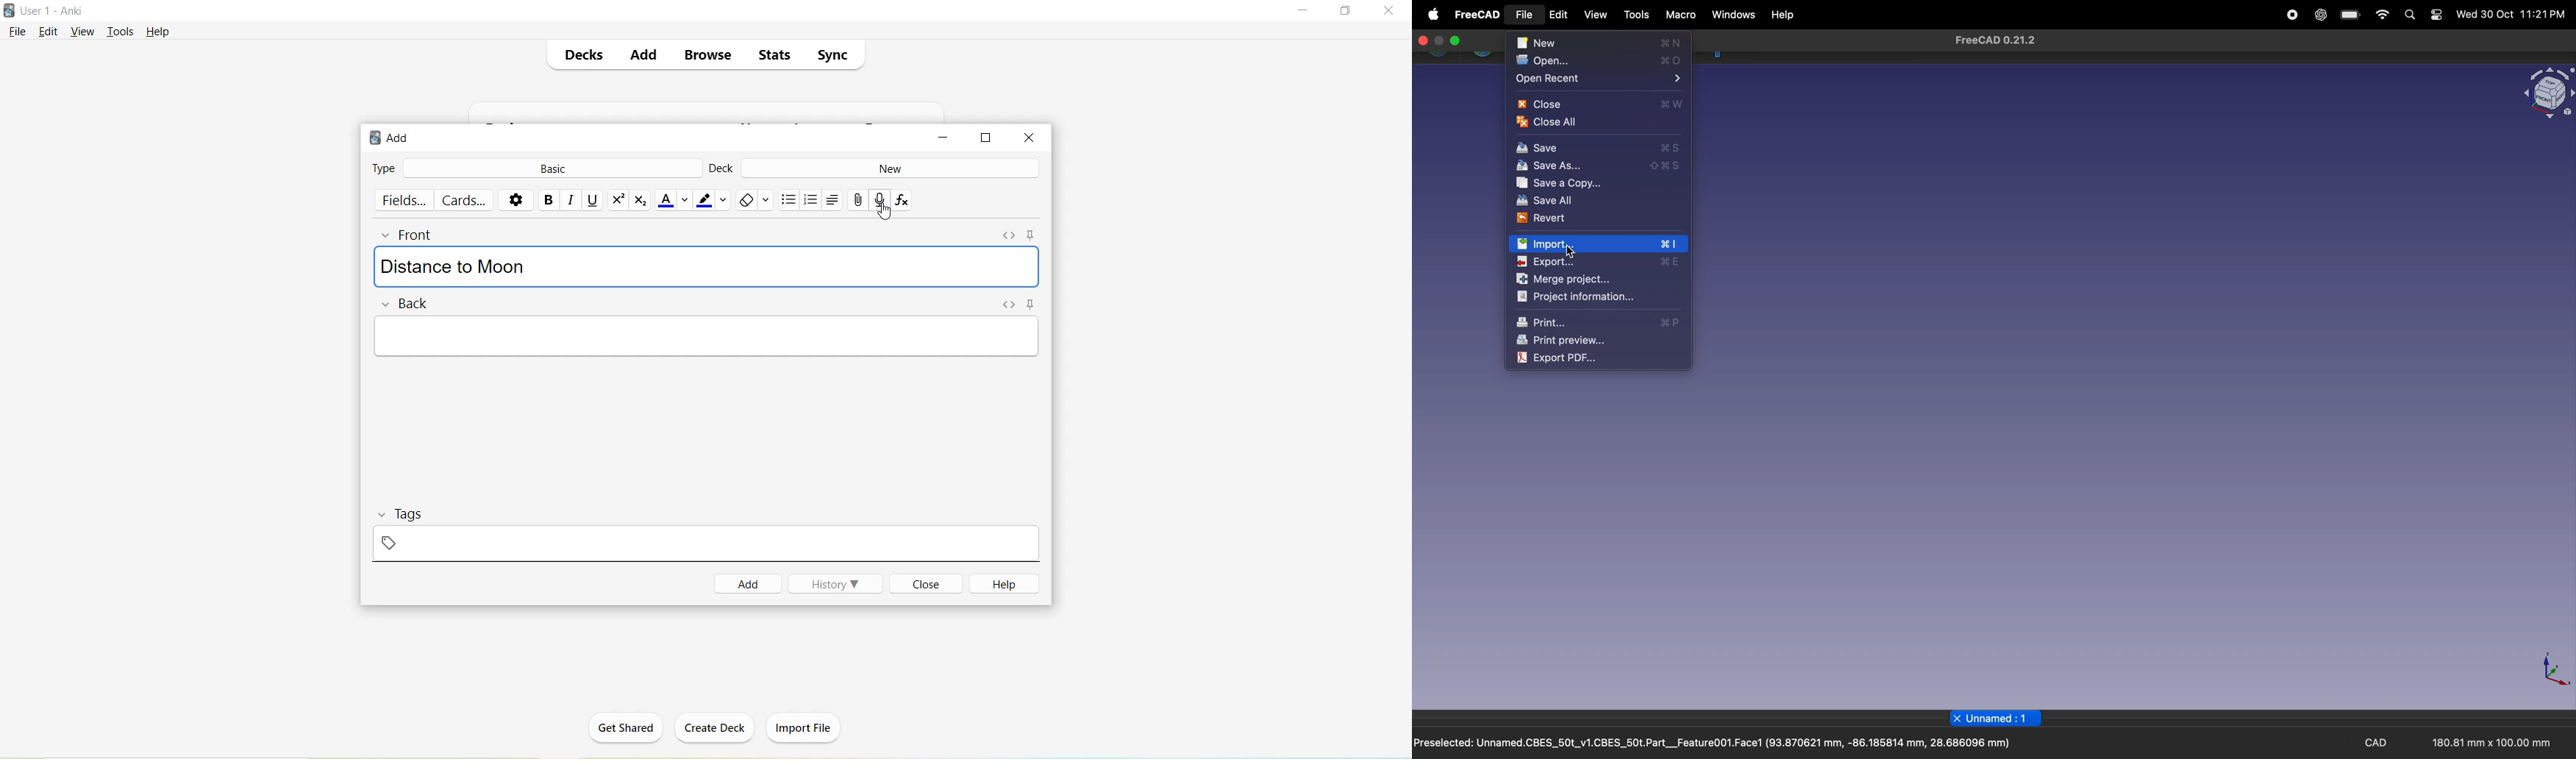 This screenshot has height=784, width=2576. Describe the element at coordinates (1305, 12) in the screenshot. I see `Minimize` at that location.